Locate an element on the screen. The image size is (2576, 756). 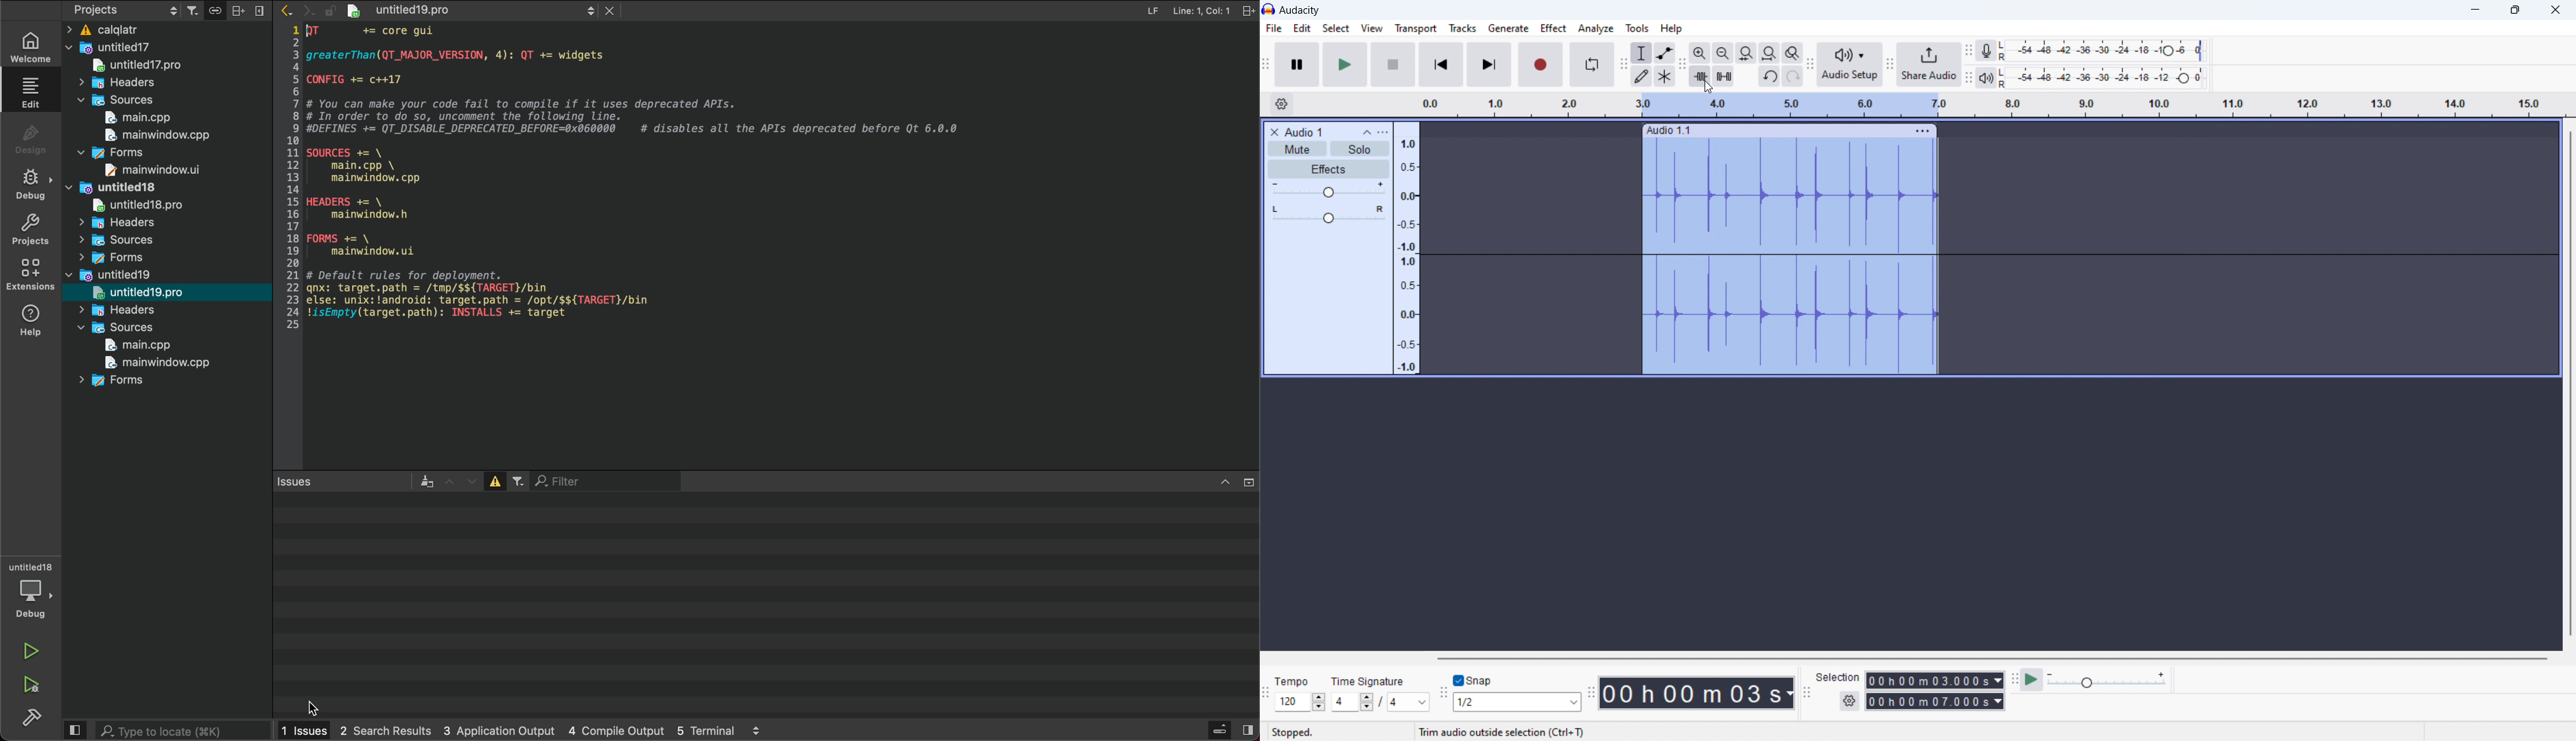
toggle snap is located at coordinates (1473, 680).